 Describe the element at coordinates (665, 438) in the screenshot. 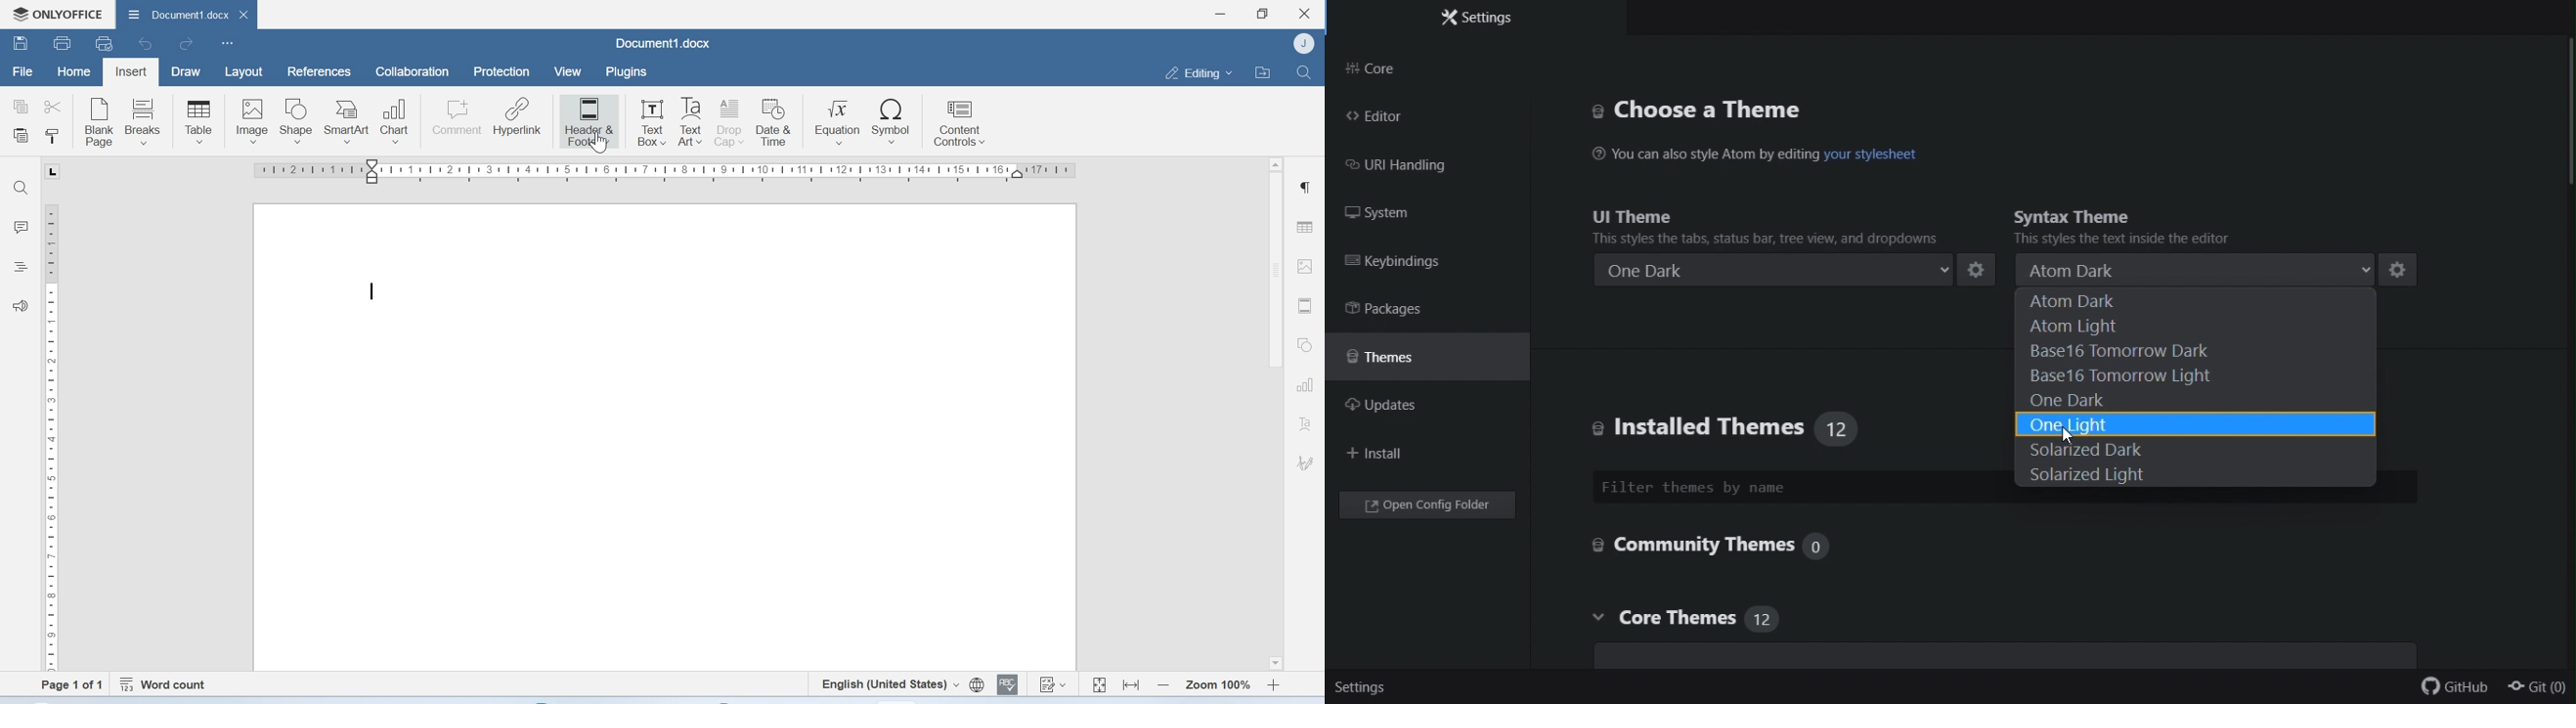

I see `Page` at that location.